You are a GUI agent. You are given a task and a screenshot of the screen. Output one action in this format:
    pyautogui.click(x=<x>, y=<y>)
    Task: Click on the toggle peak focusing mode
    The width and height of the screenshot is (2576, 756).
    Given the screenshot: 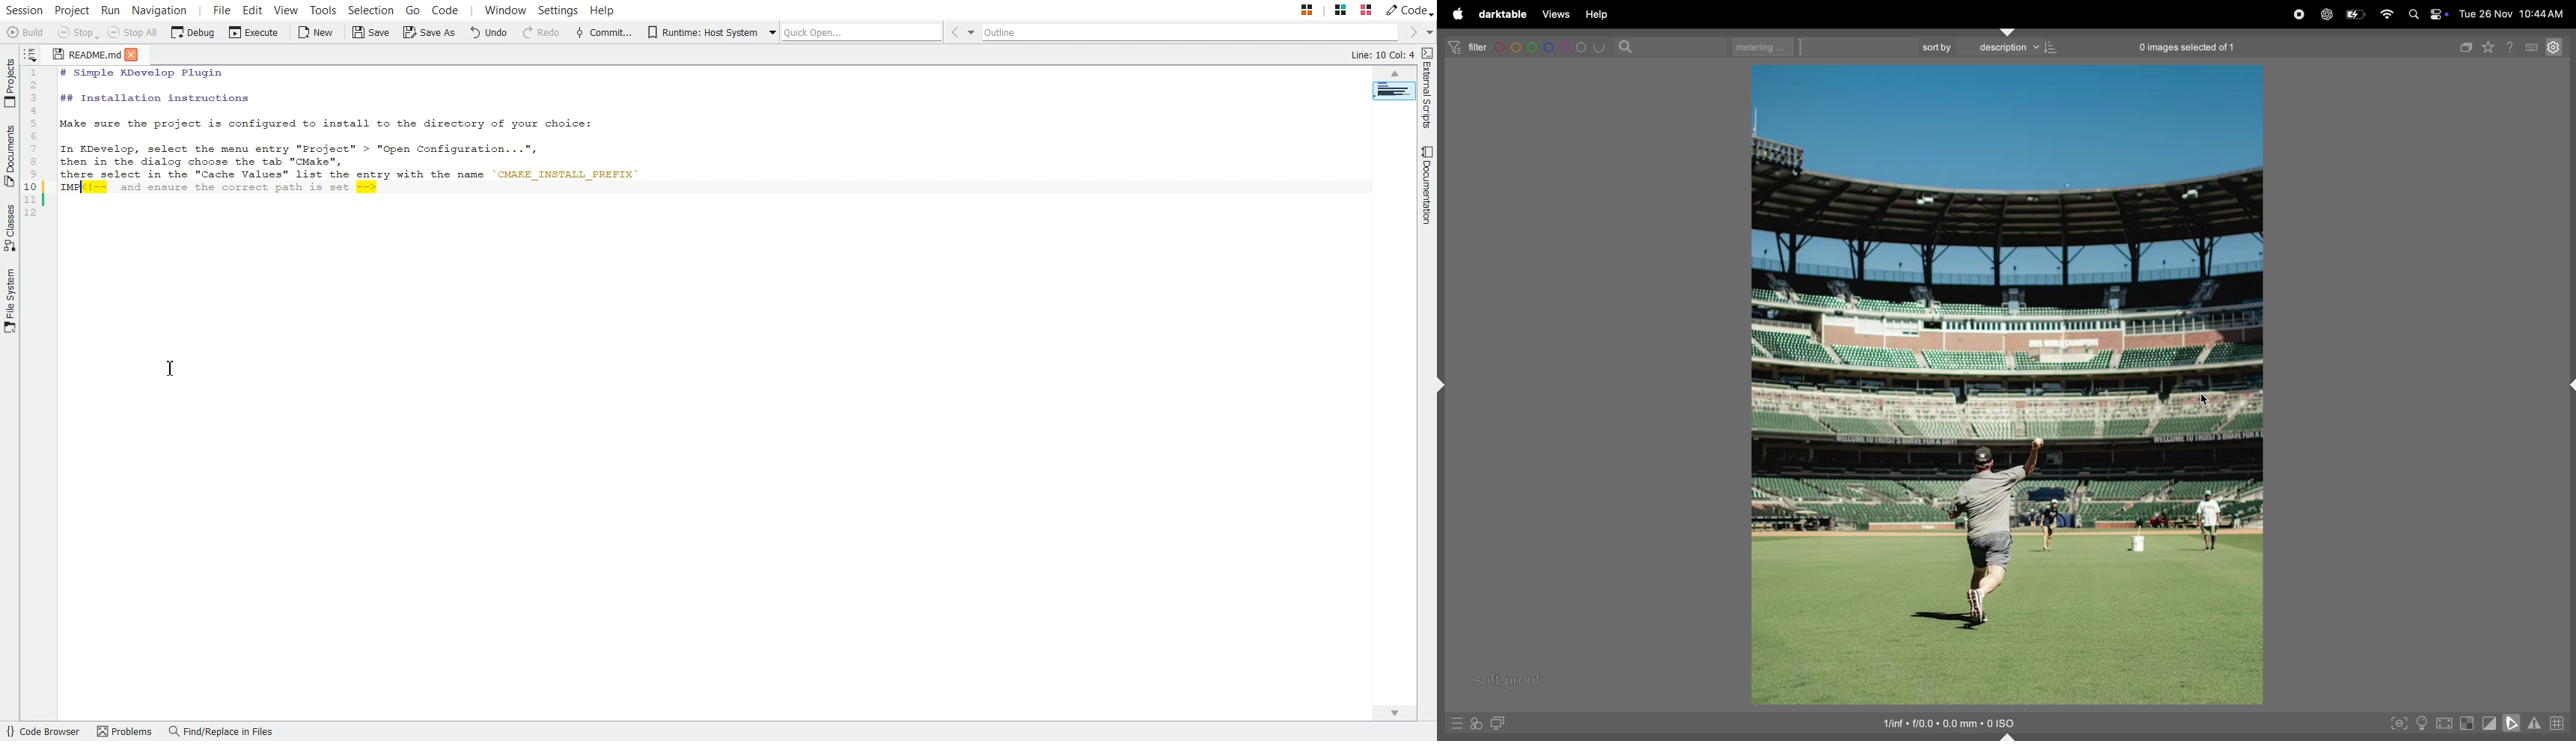 What is the action you would take?
    pyautogui.click(x=2398, y=722)
    